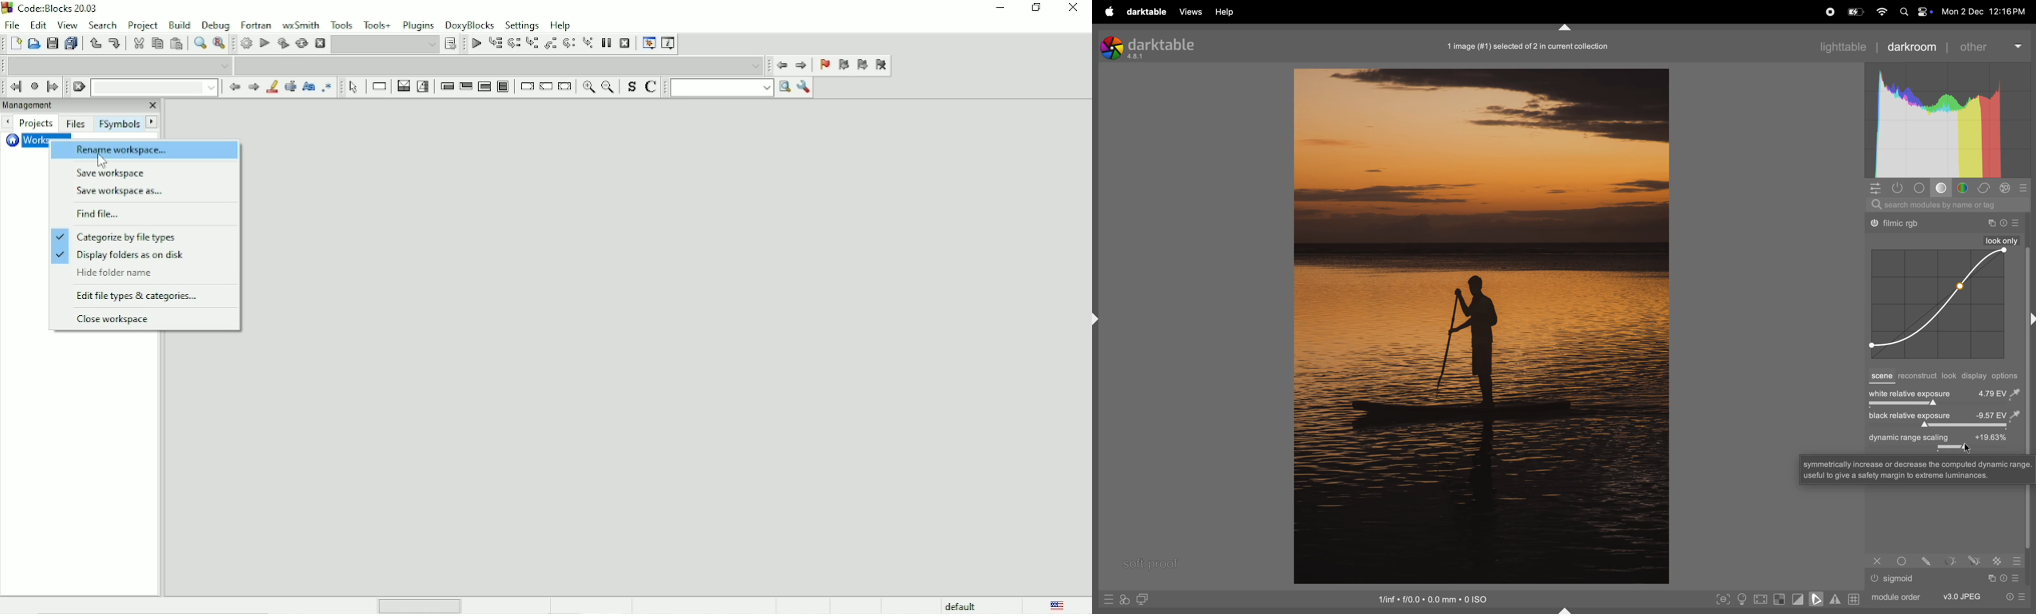 This screenshot has width=2044, height=616. I want to click on Help, so click(560, 24).